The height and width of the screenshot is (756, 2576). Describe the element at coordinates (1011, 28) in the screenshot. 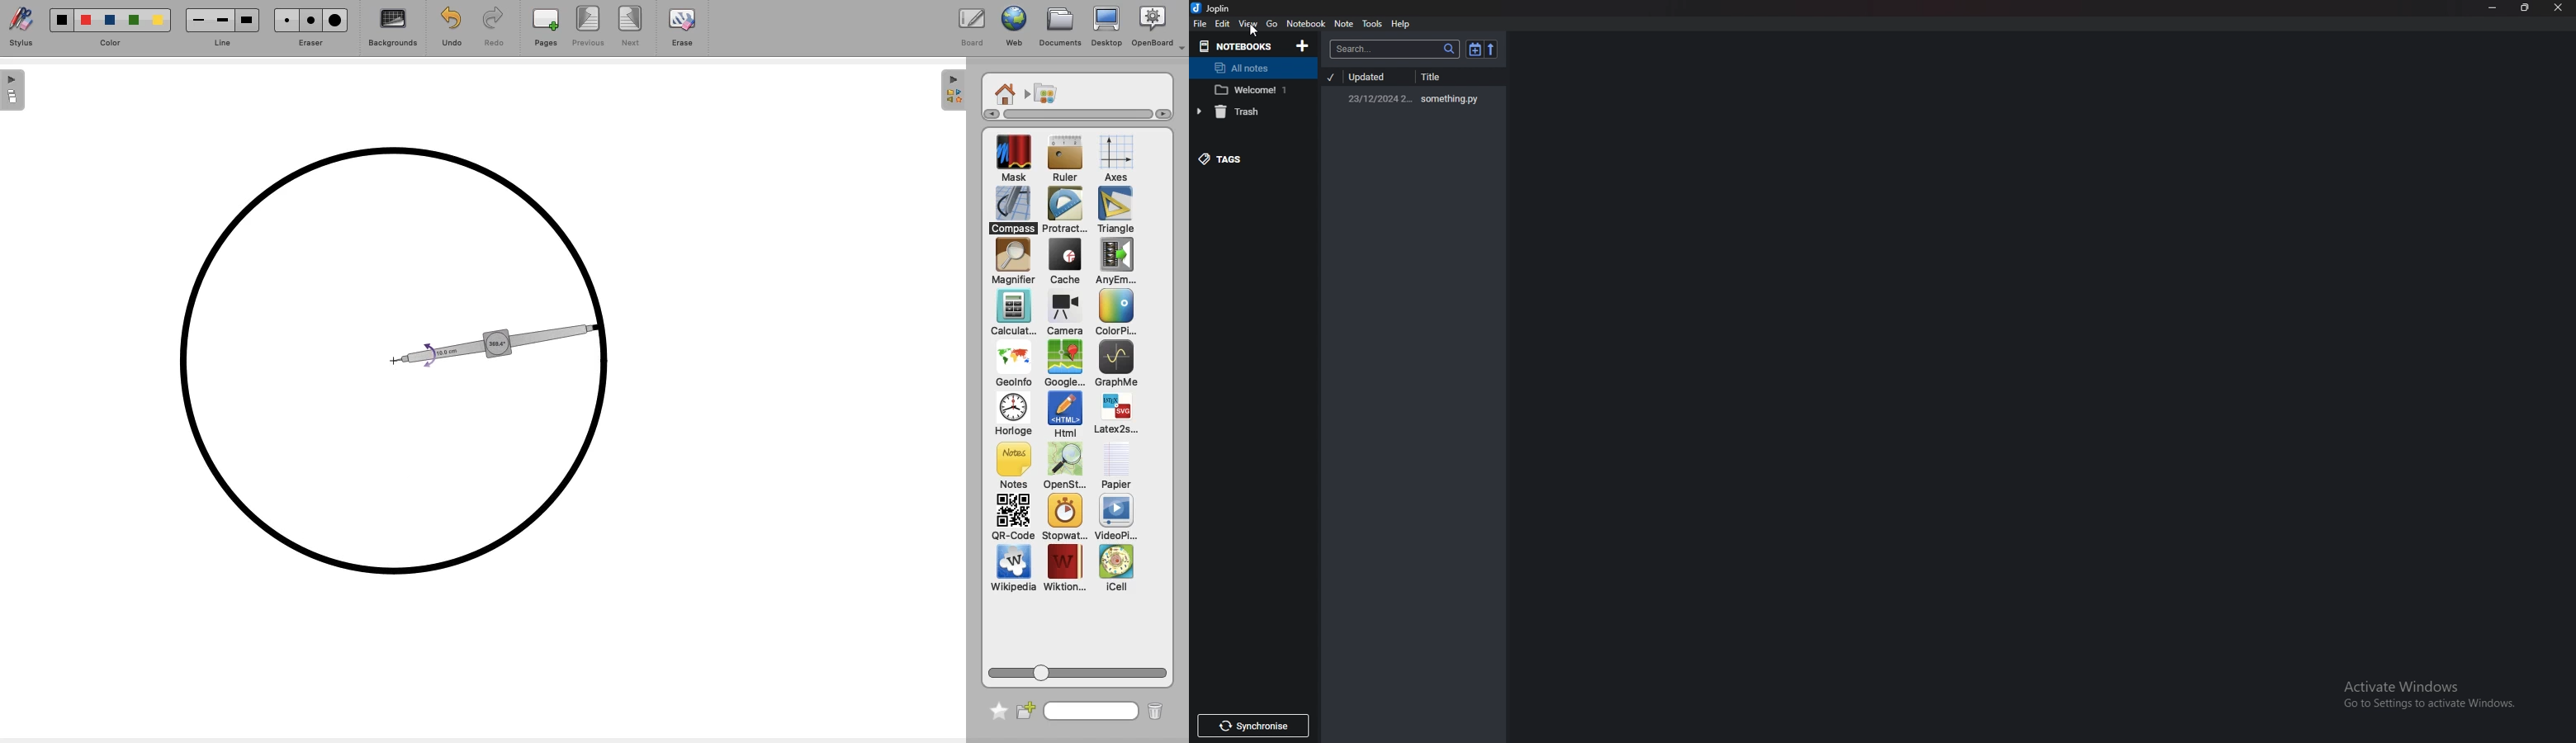

I see `Web` at that location.